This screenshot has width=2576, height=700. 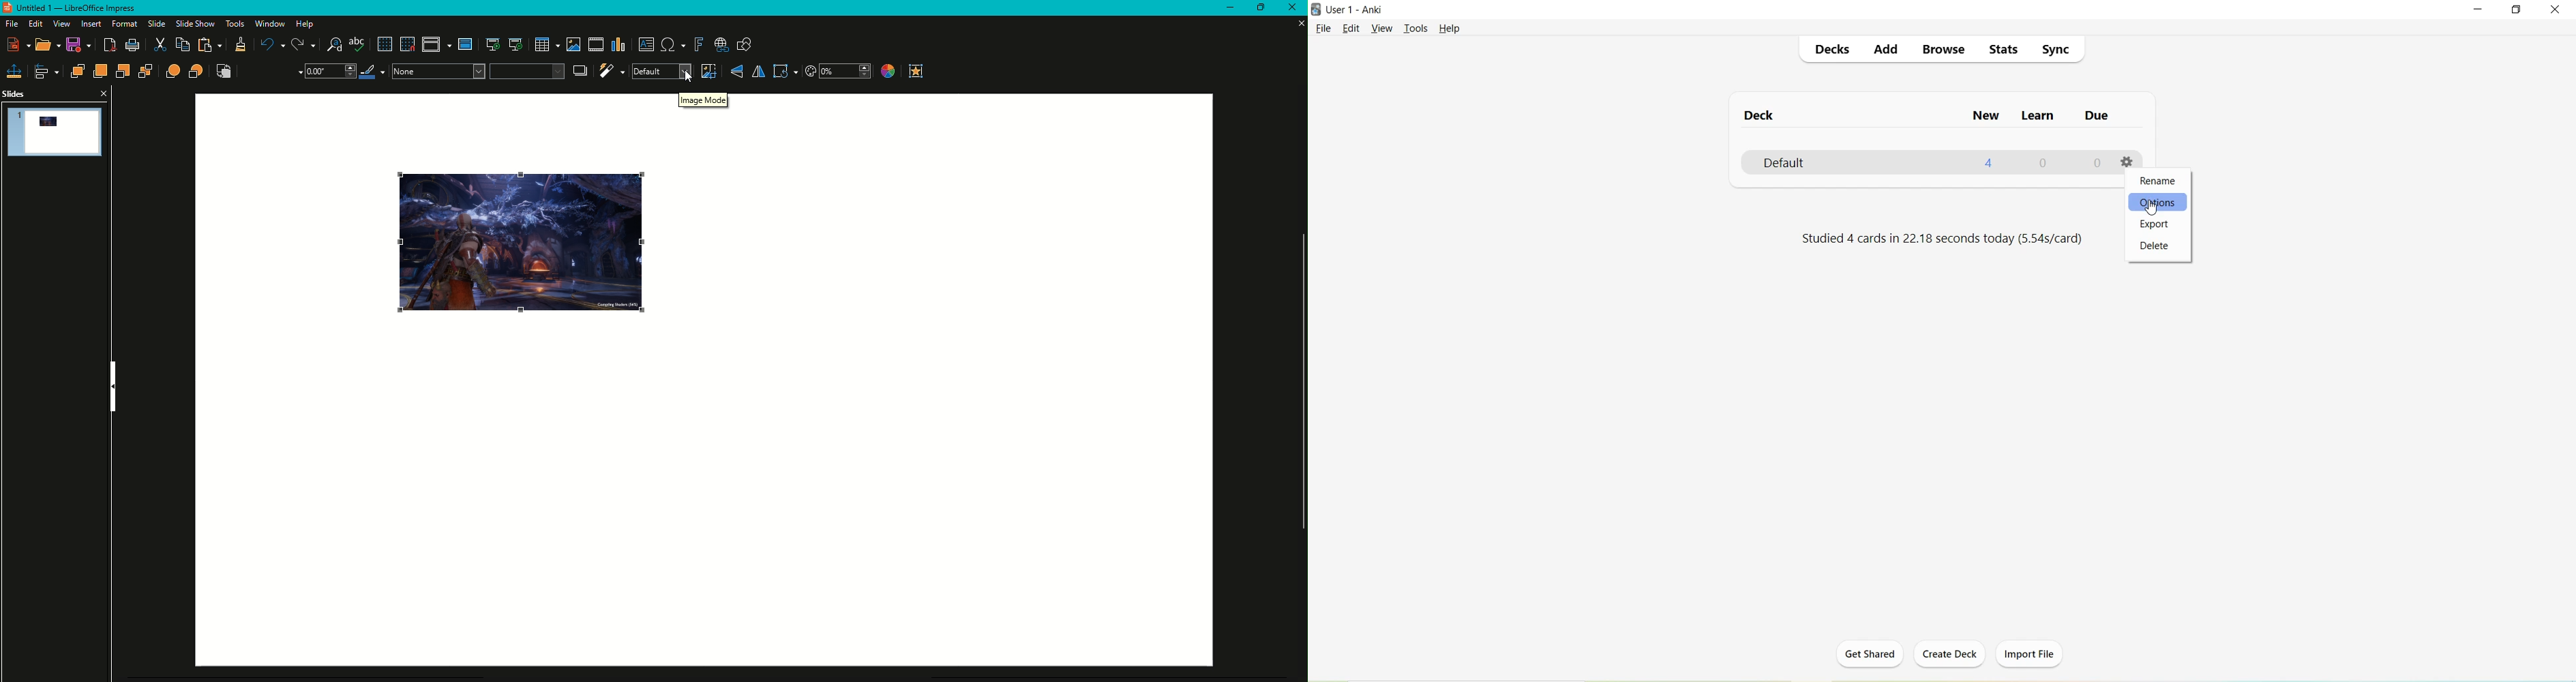 I want to click on Format, so click(x=122, y=24).